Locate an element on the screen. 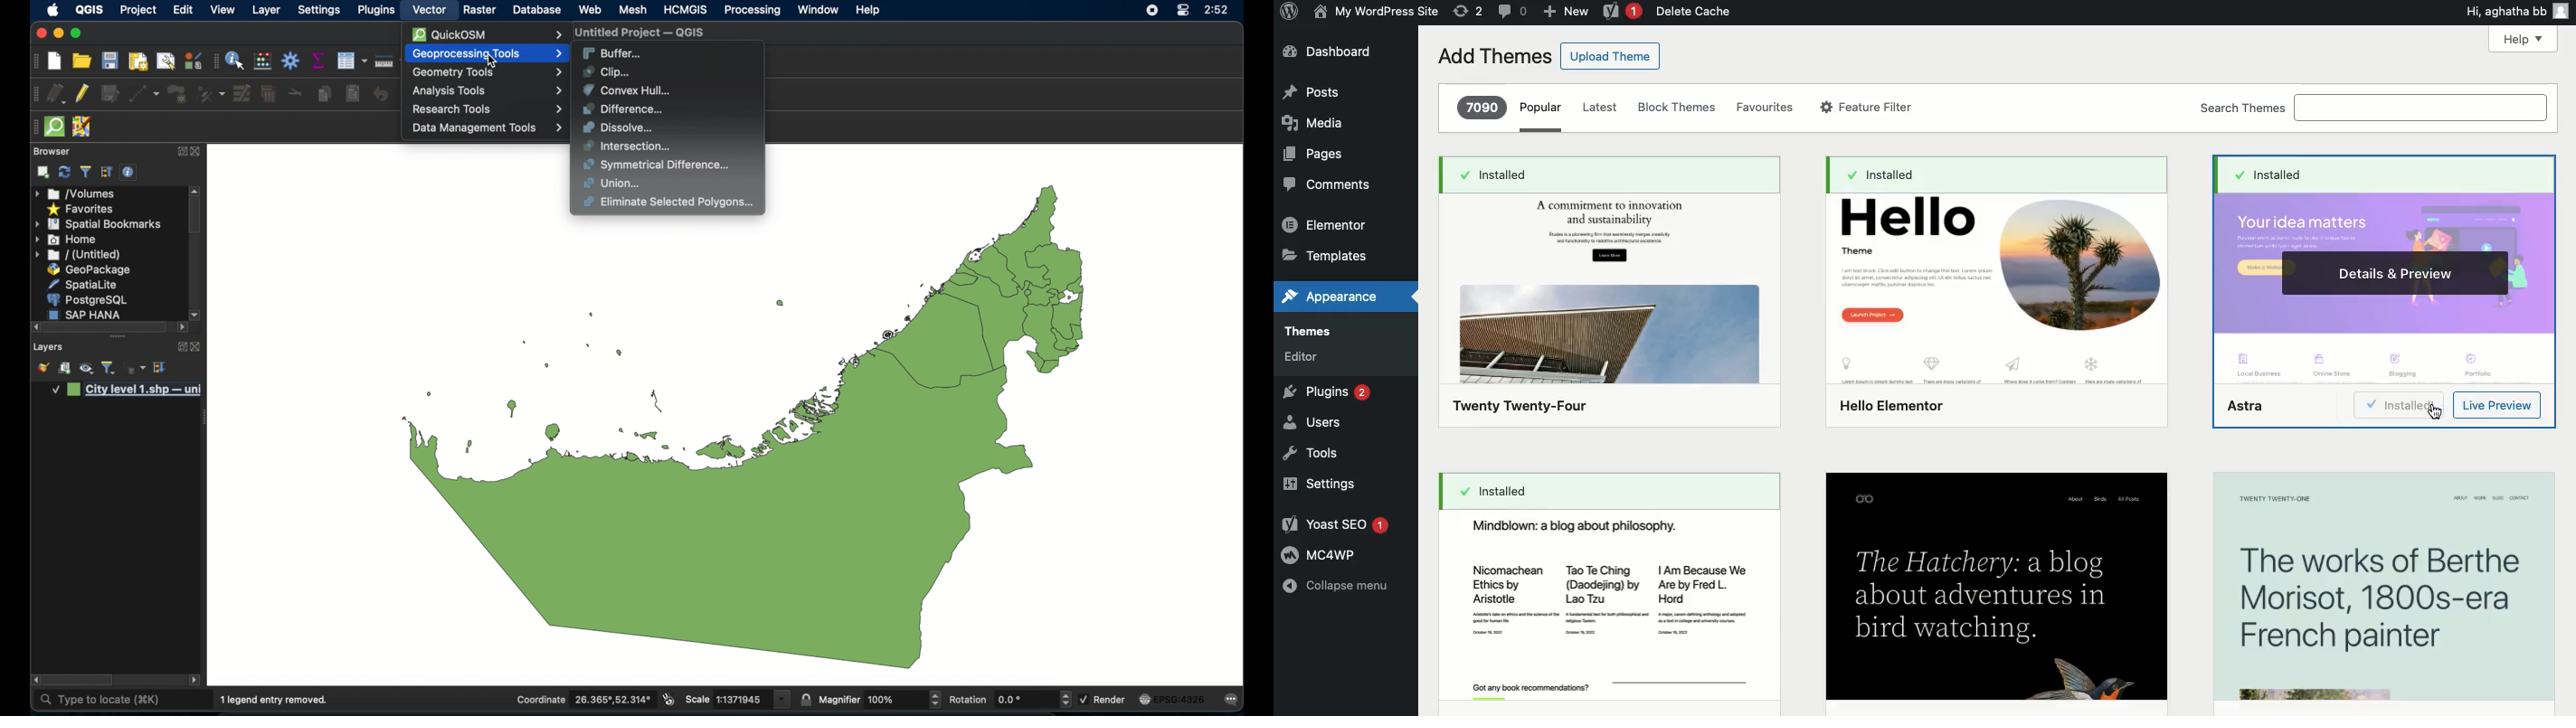 Image resolution: width=2576 pixels, height=728 pixels. eliminate selected polygons is located at coordinates (670, 203).